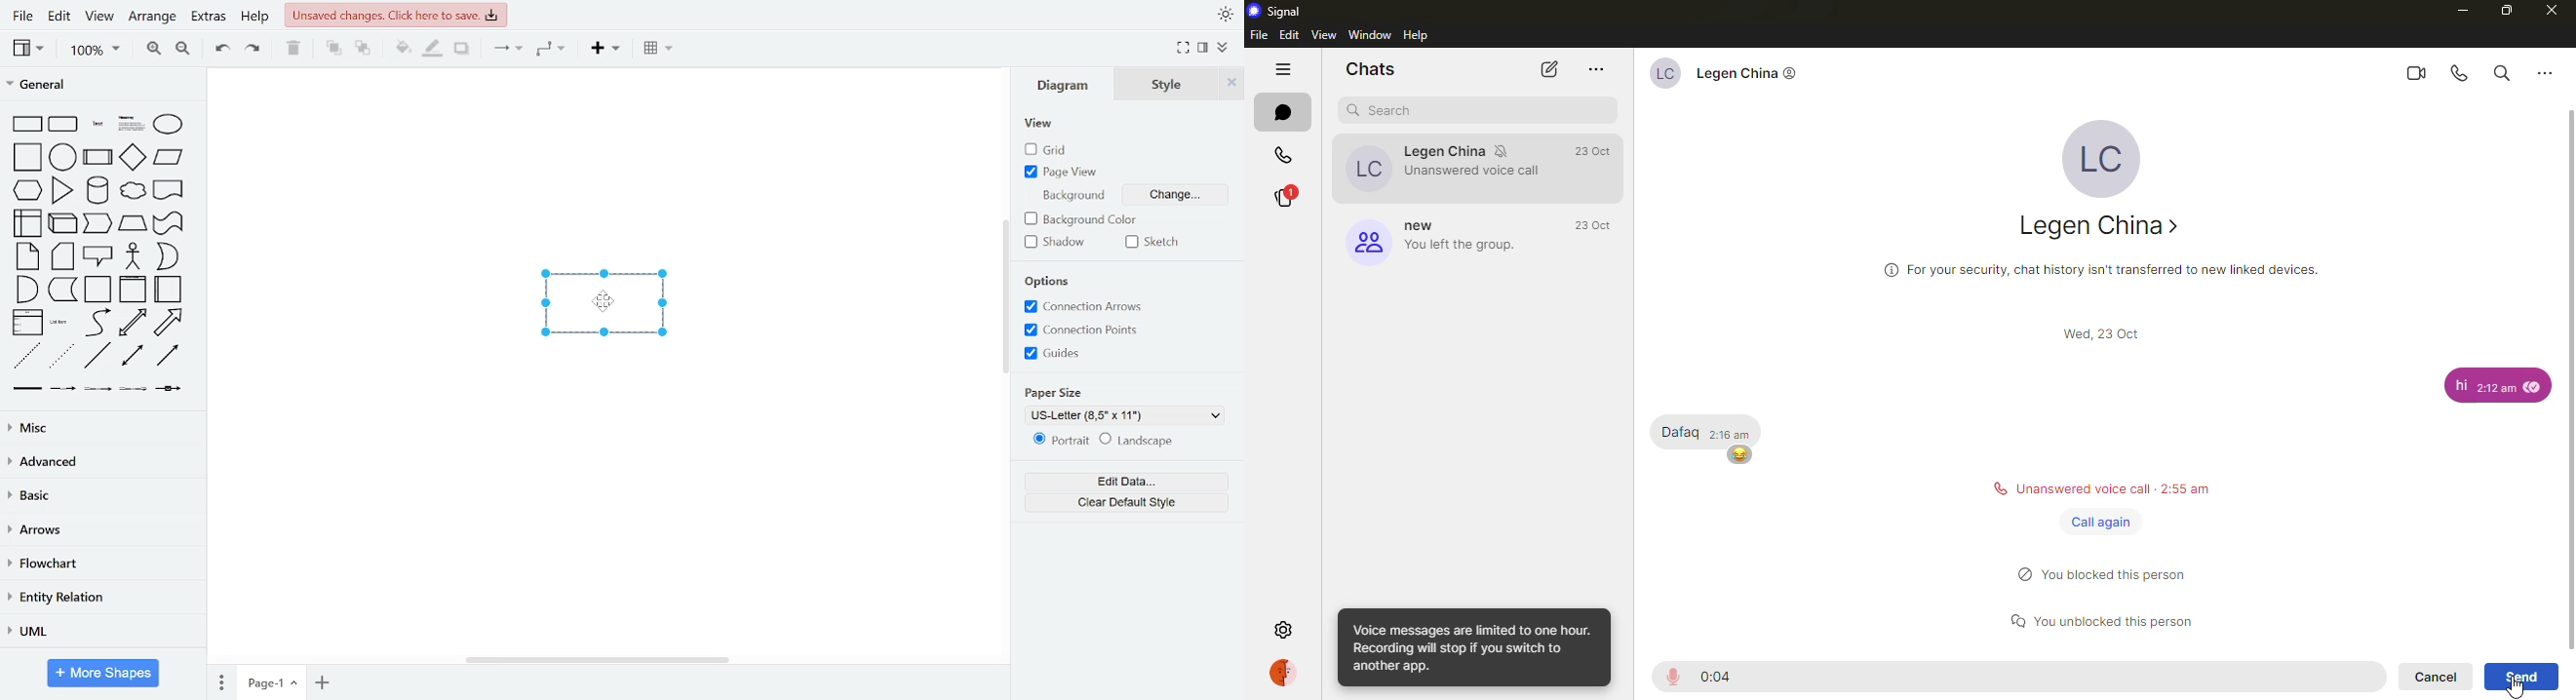 This screenshot has height=700, width=2576. What do you see at coordinates (1285, 194) in the screenshot?
I see `stories` at bounding box center [1285, 194].